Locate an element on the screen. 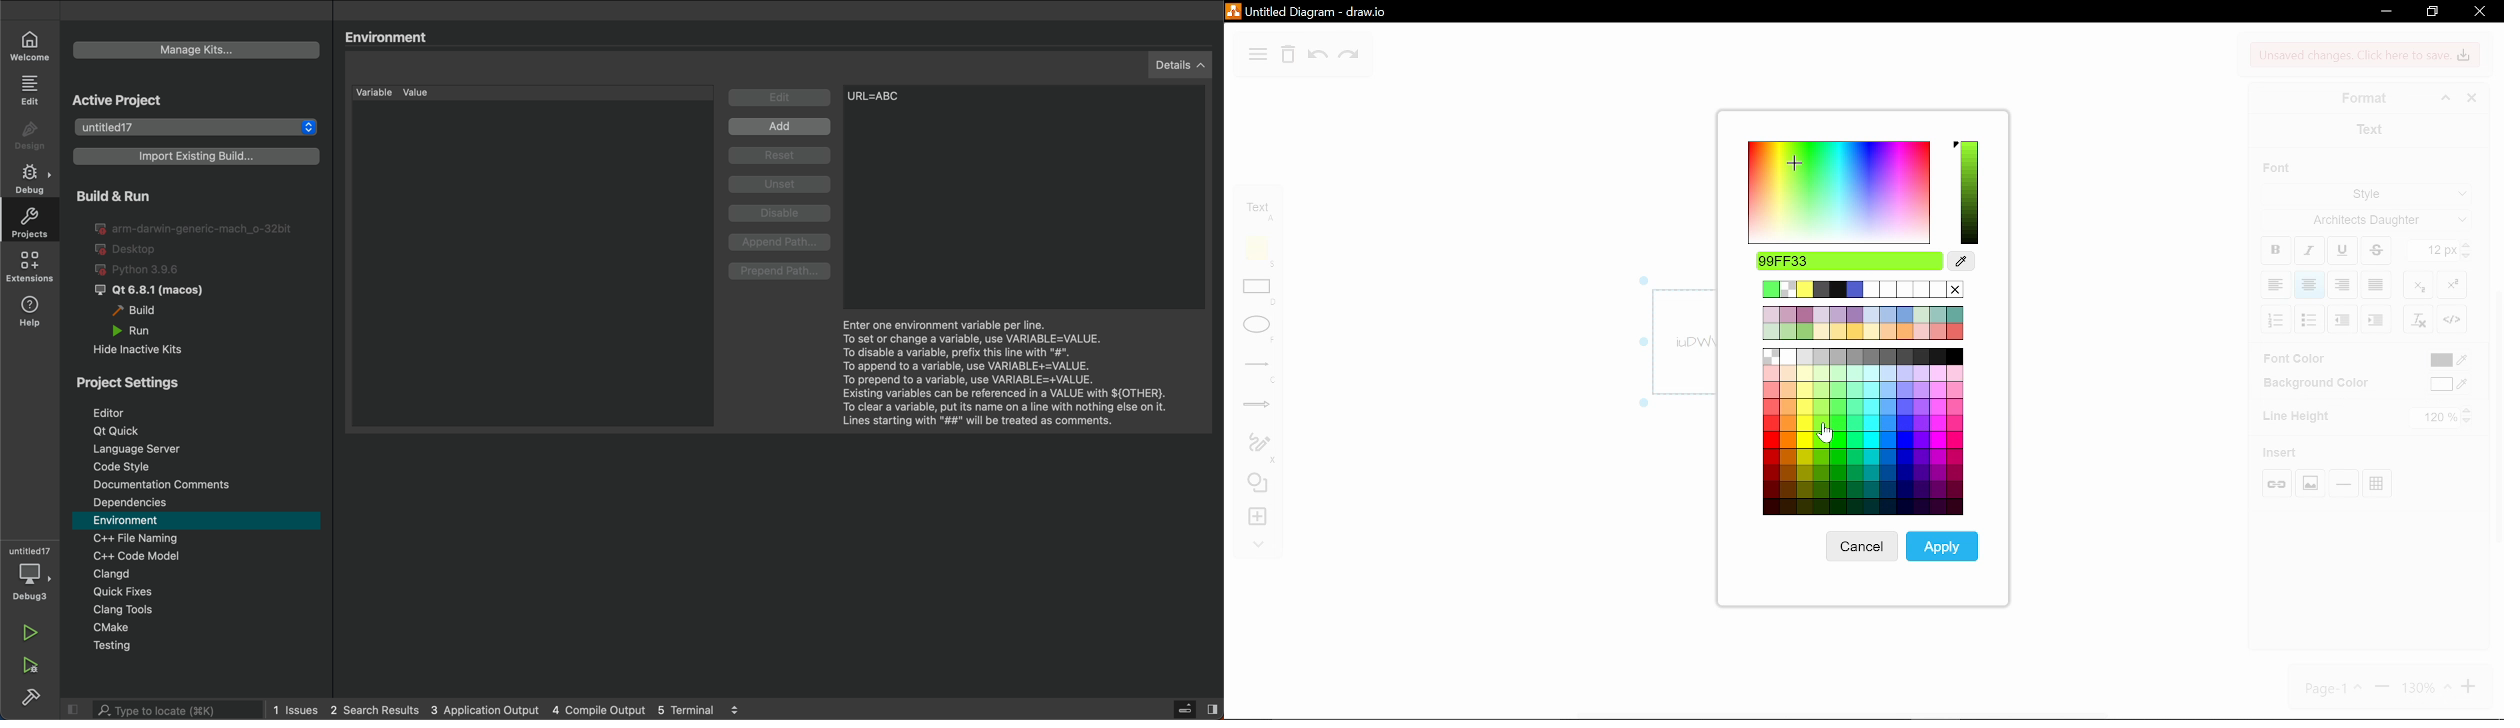  cmake is located at coordinates (204, 628).